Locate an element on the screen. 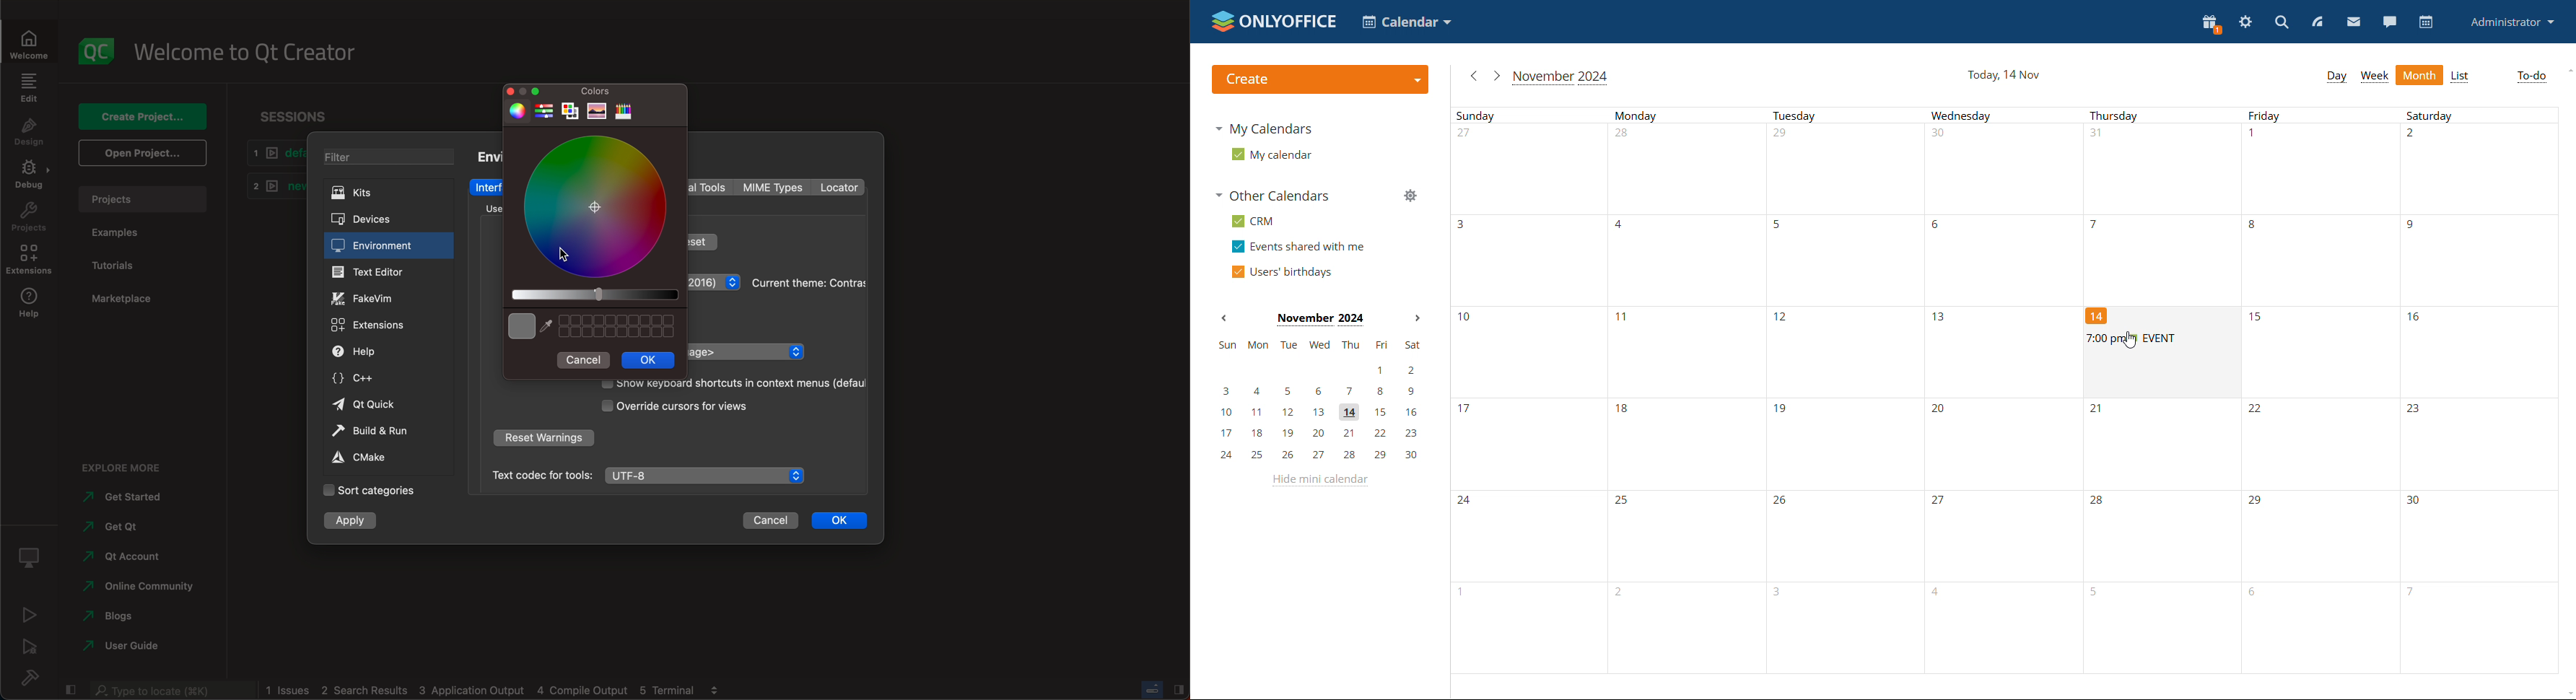 Image resolution: width=2576 pixels, height=700 pixels. qt is located at coordinates (384, 405).